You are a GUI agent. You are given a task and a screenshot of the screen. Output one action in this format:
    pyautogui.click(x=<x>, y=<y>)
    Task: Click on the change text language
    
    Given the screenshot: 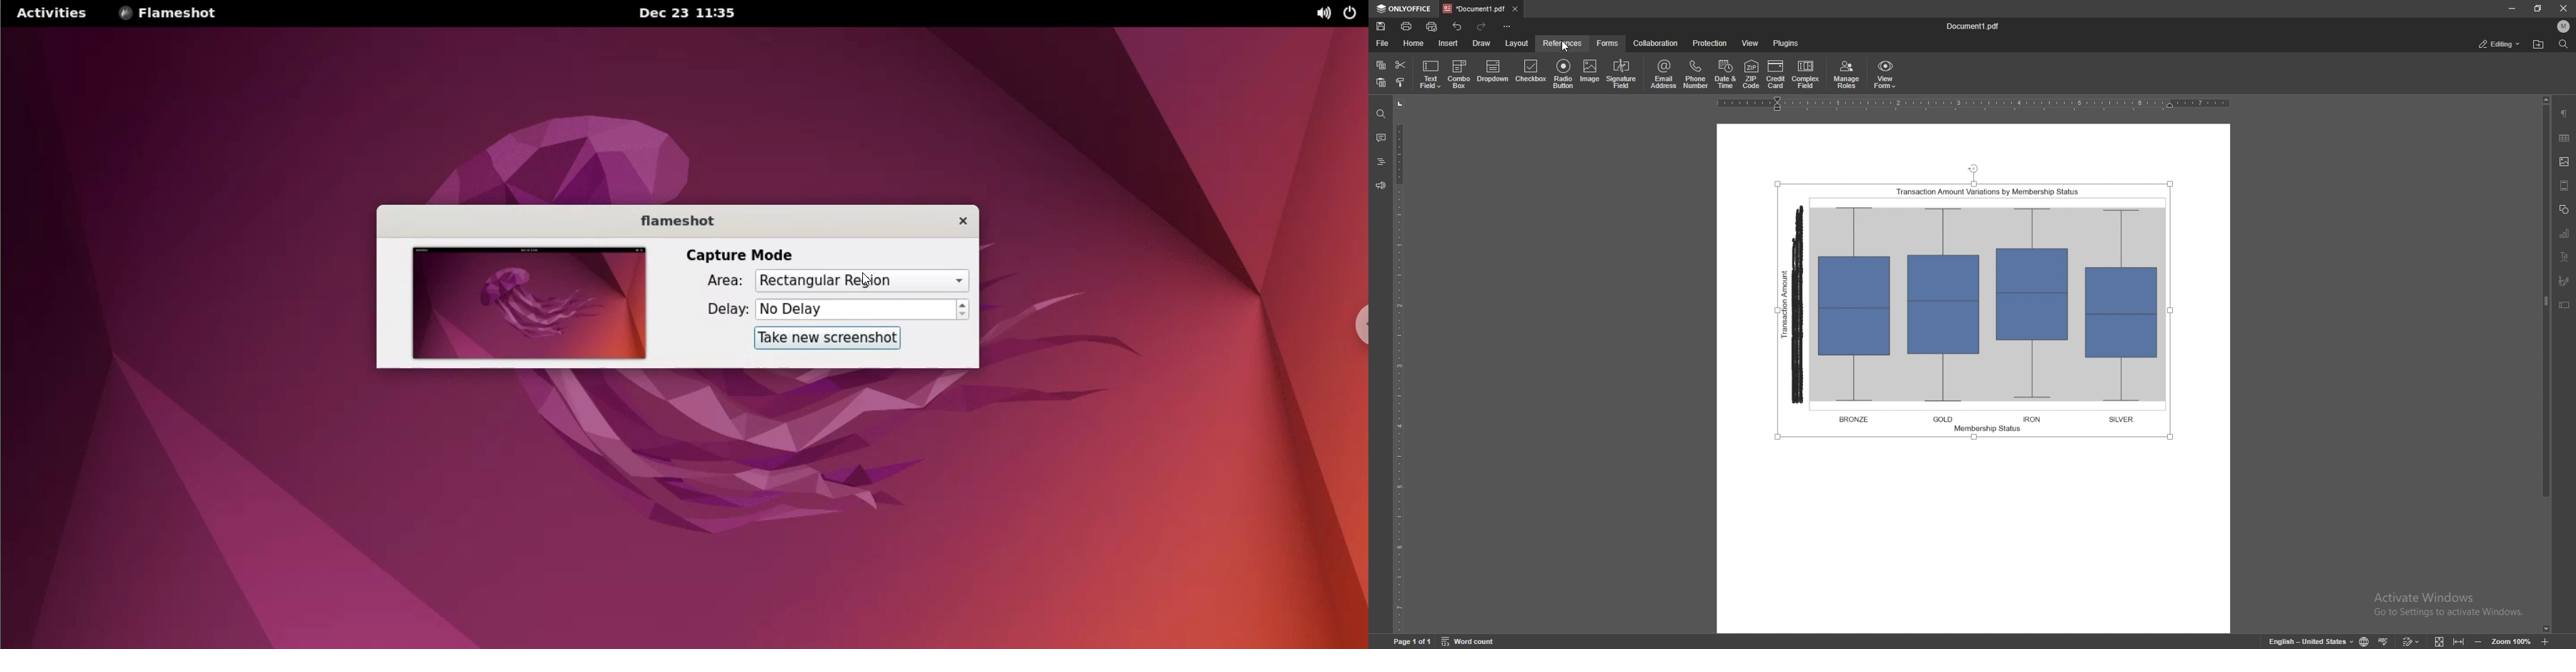 What is the action you would take?
    pyautogui.click(x=2310, y=640)
    